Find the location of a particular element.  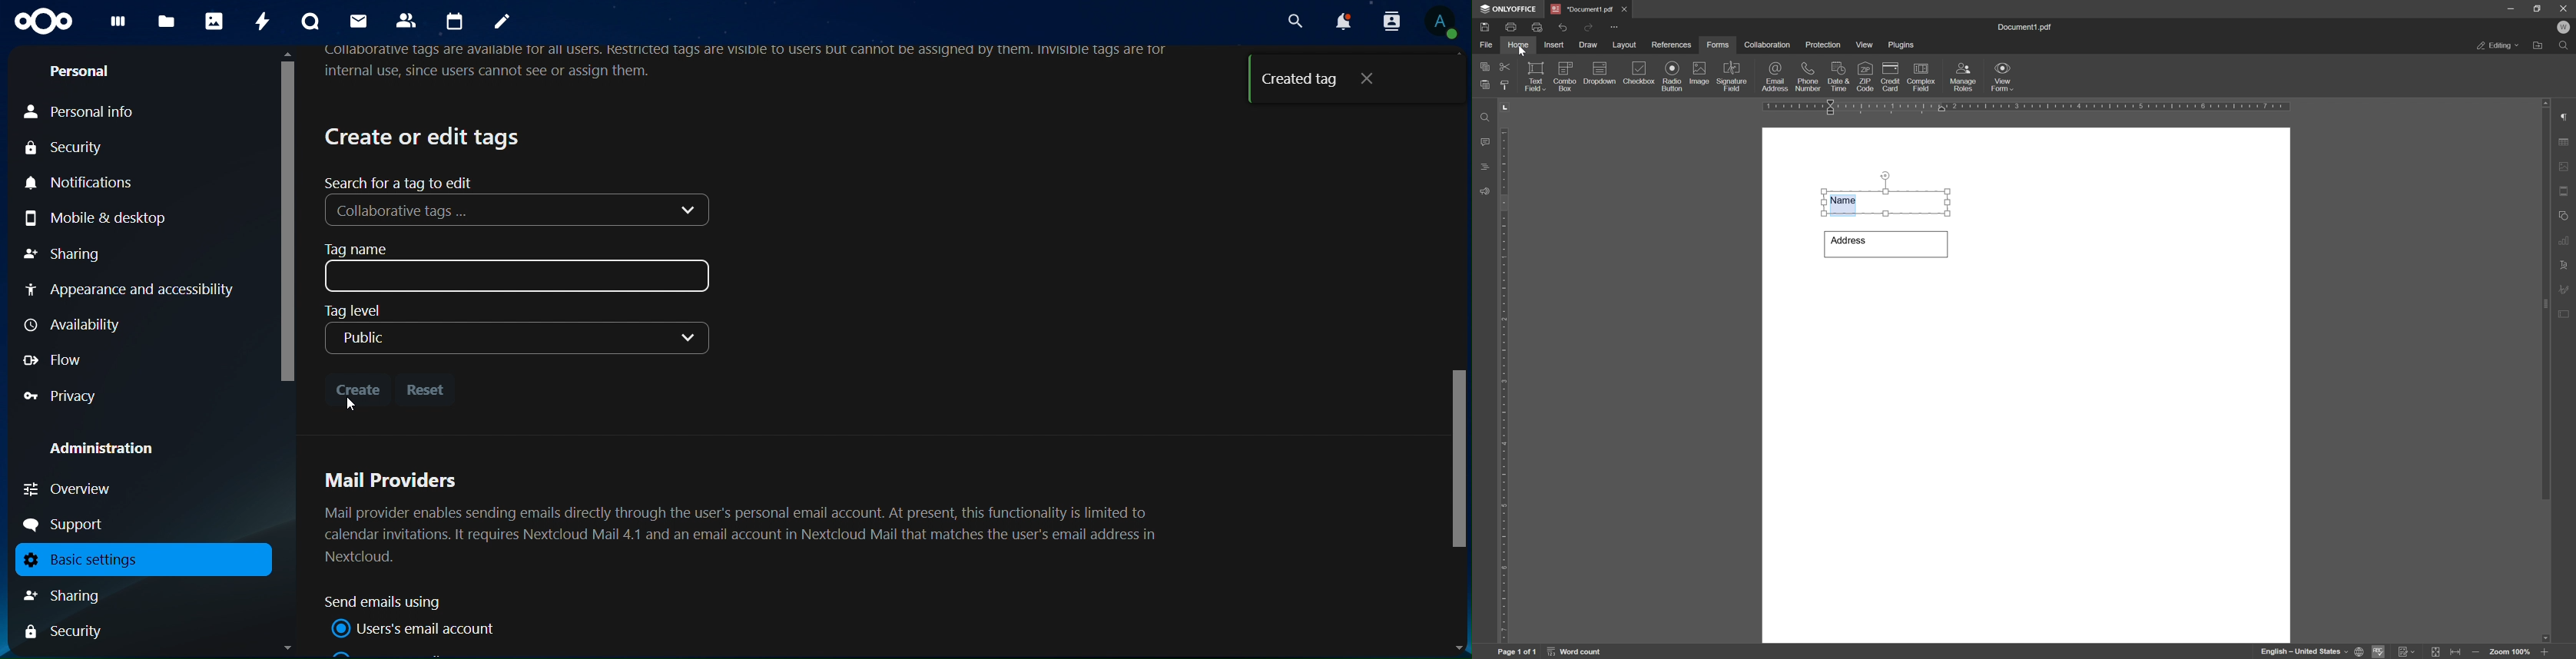

header & footer is located at coordinates (2566, 192).